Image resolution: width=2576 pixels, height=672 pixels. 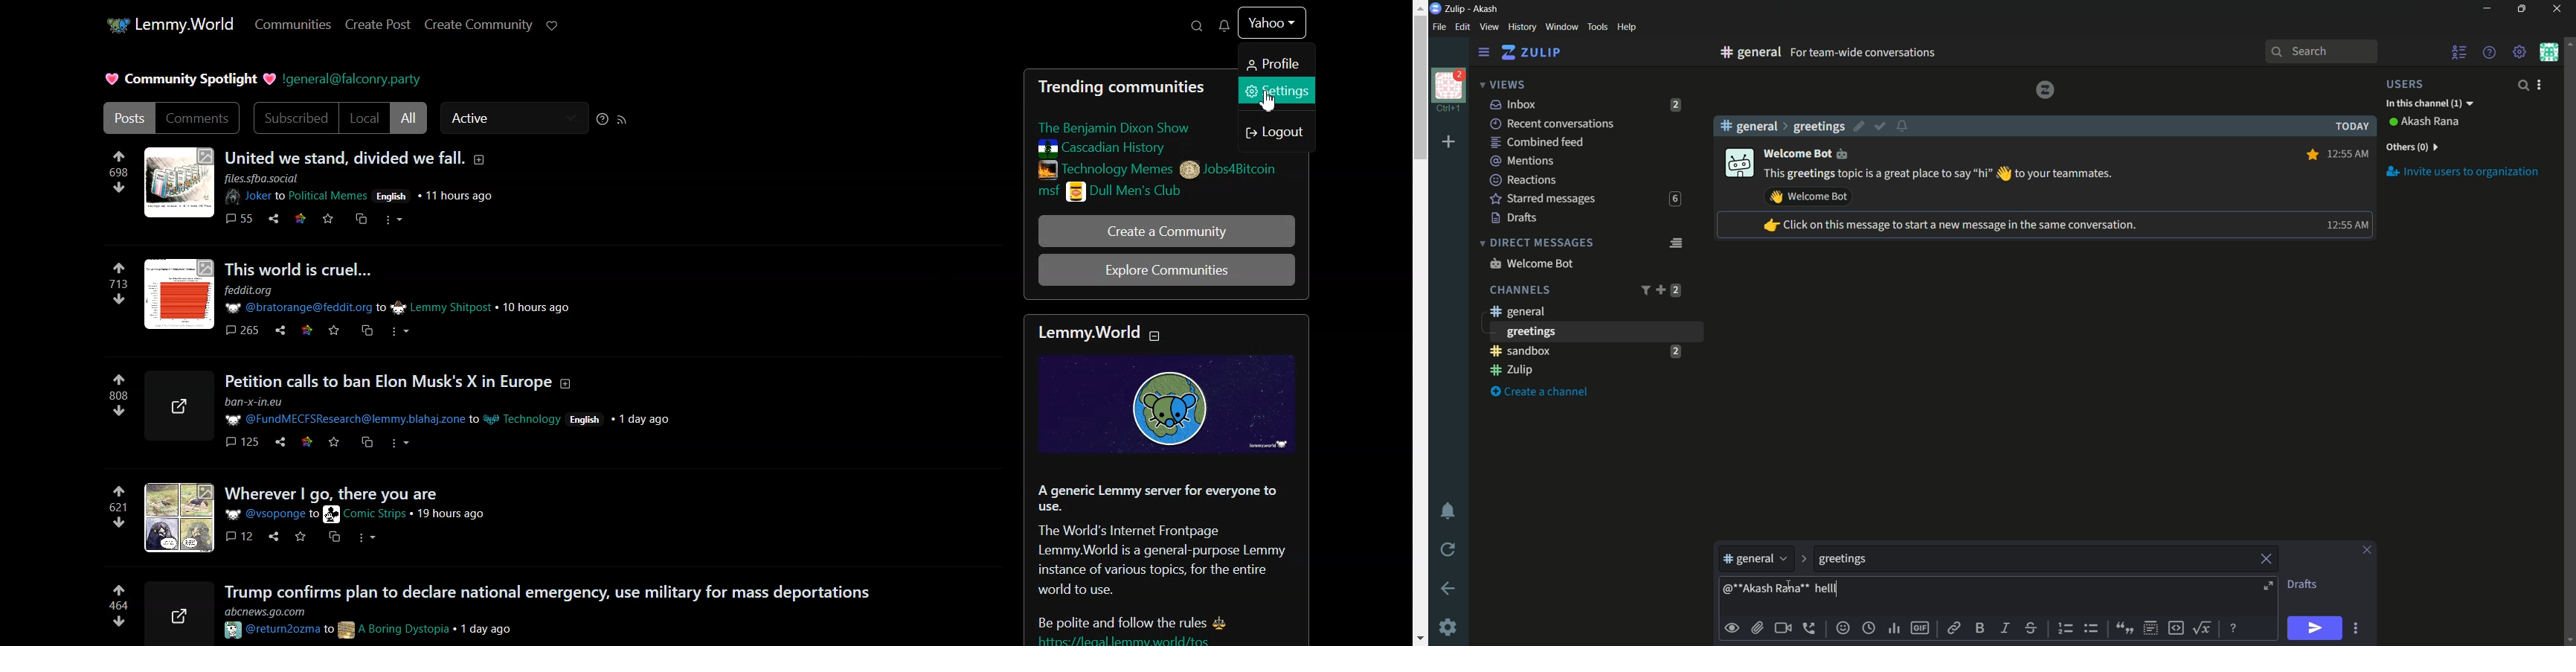 What do you see at coordinates (2204, 627) in the screenshot?
I see `maths` at bounding box center [2204, 627].